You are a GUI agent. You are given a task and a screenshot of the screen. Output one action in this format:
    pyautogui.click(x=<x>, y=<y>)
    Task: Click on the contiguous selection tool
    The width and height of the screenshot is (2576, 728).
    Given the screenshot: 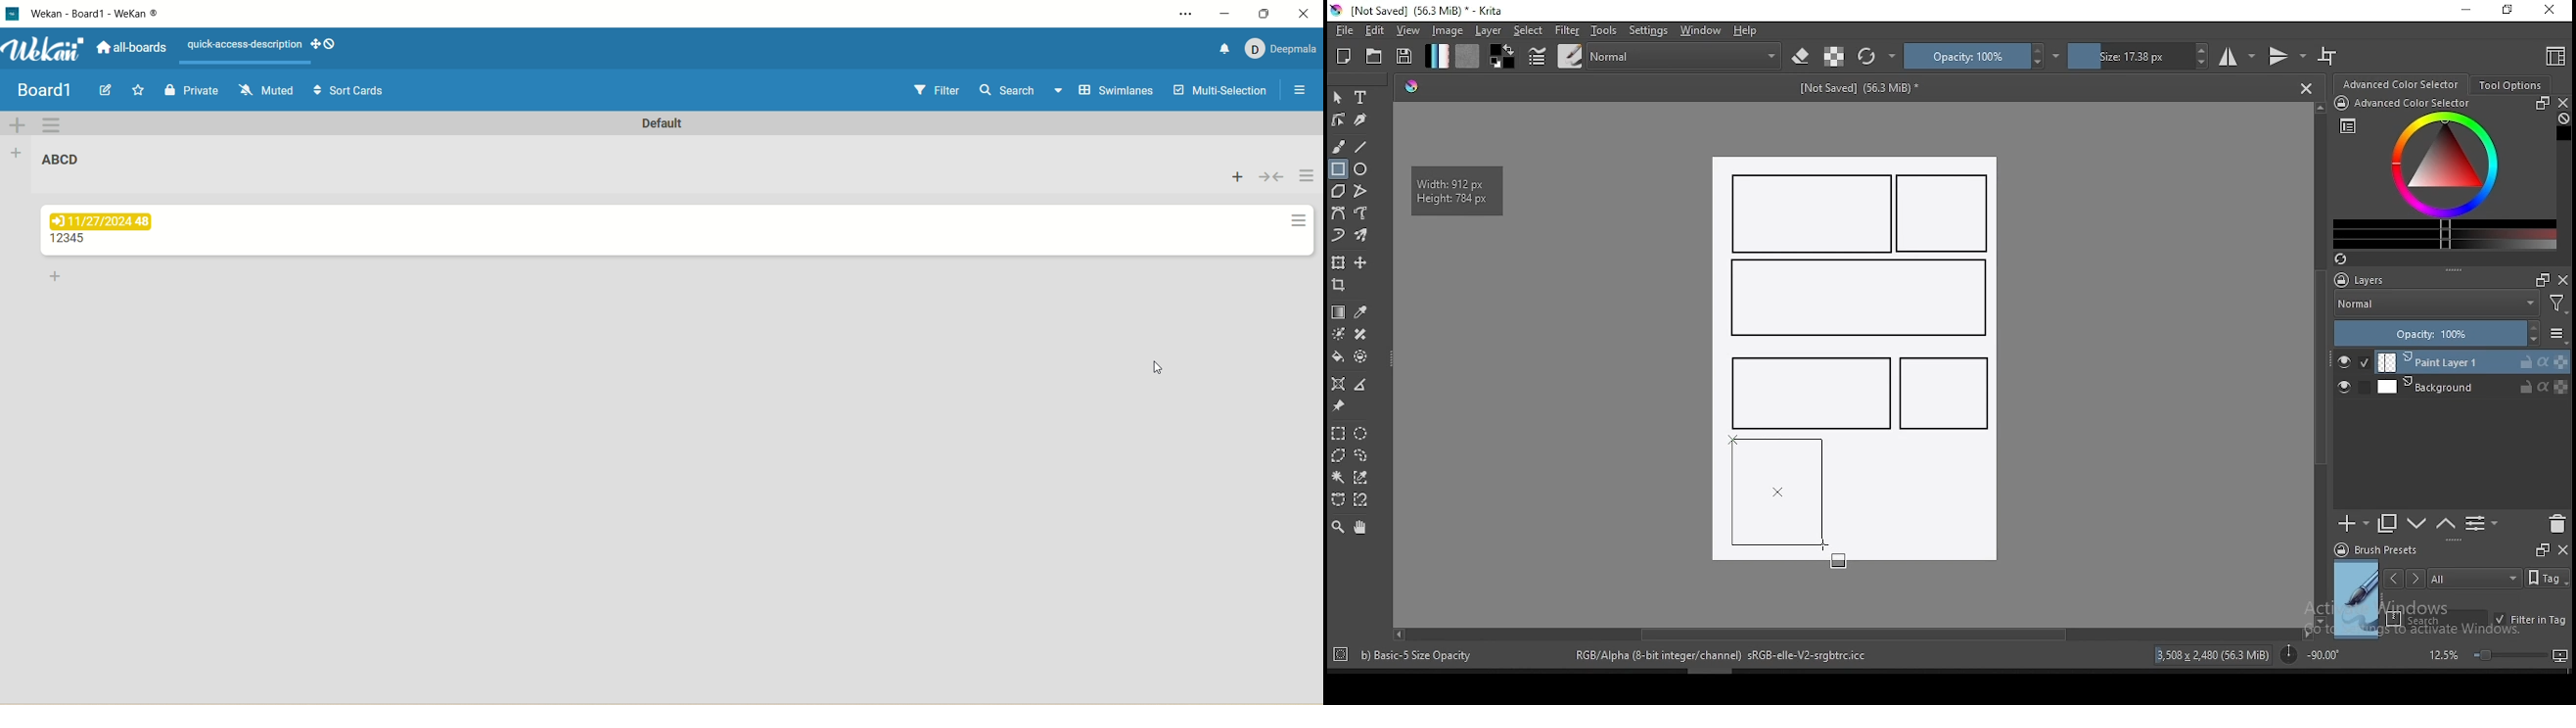 What is the action you would take?
    pyautogui.click(x=1339, y=479)
    